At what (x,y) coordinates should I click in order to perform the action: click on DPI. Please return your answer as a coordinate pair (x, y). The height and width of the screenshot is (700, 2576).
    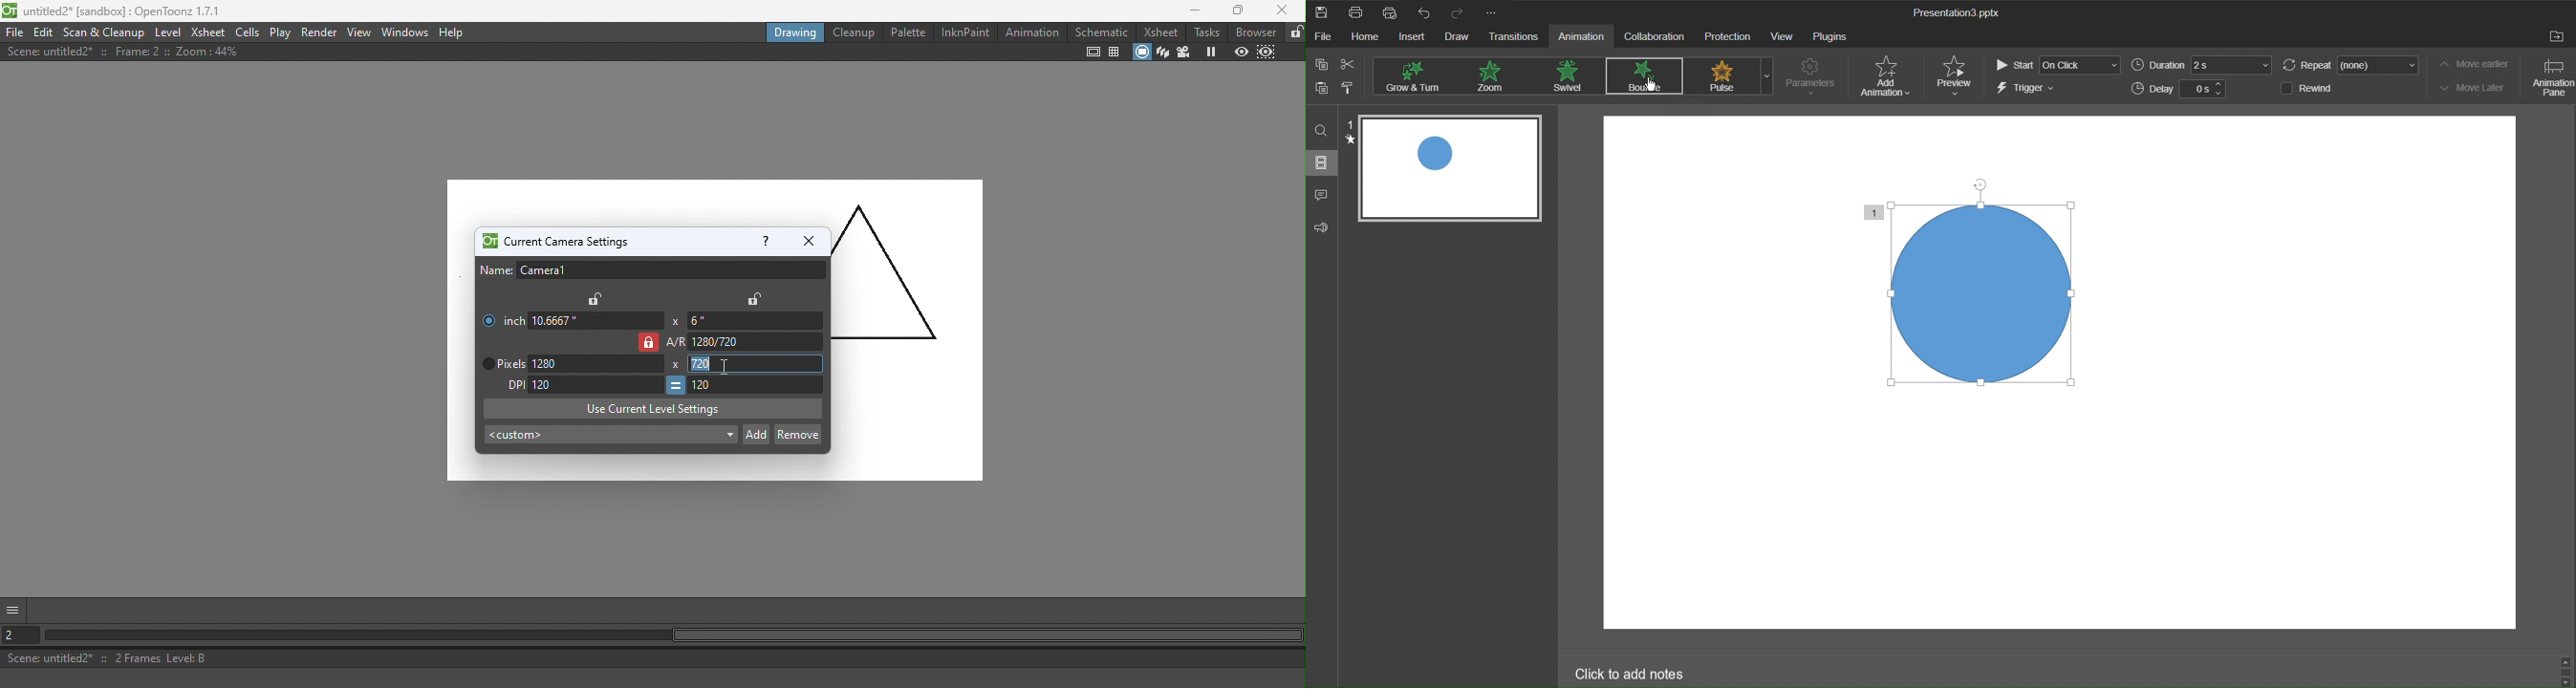
    Looking at the image, I should click on (510, 385).